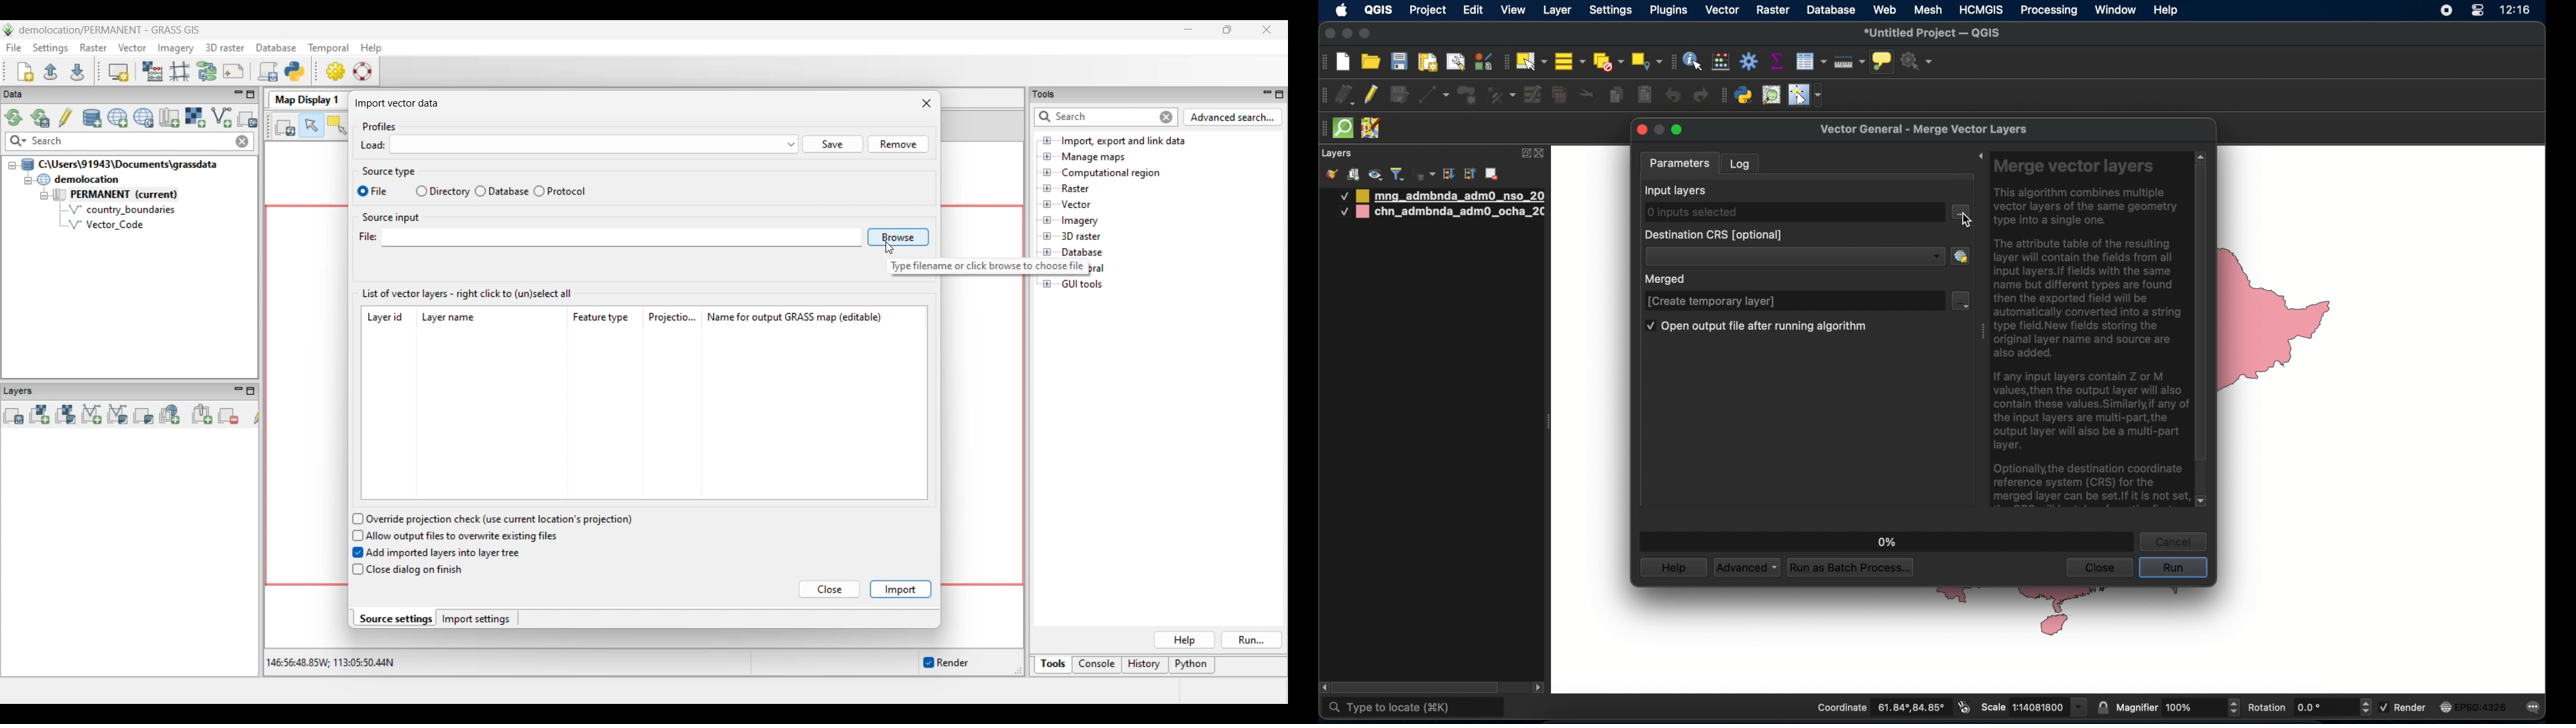 Image resolution: width=2576 pixels, height=728 pixels. Describe the element at coordinates (1324, 688) in the screenshot. I see `scroll left` at that location.